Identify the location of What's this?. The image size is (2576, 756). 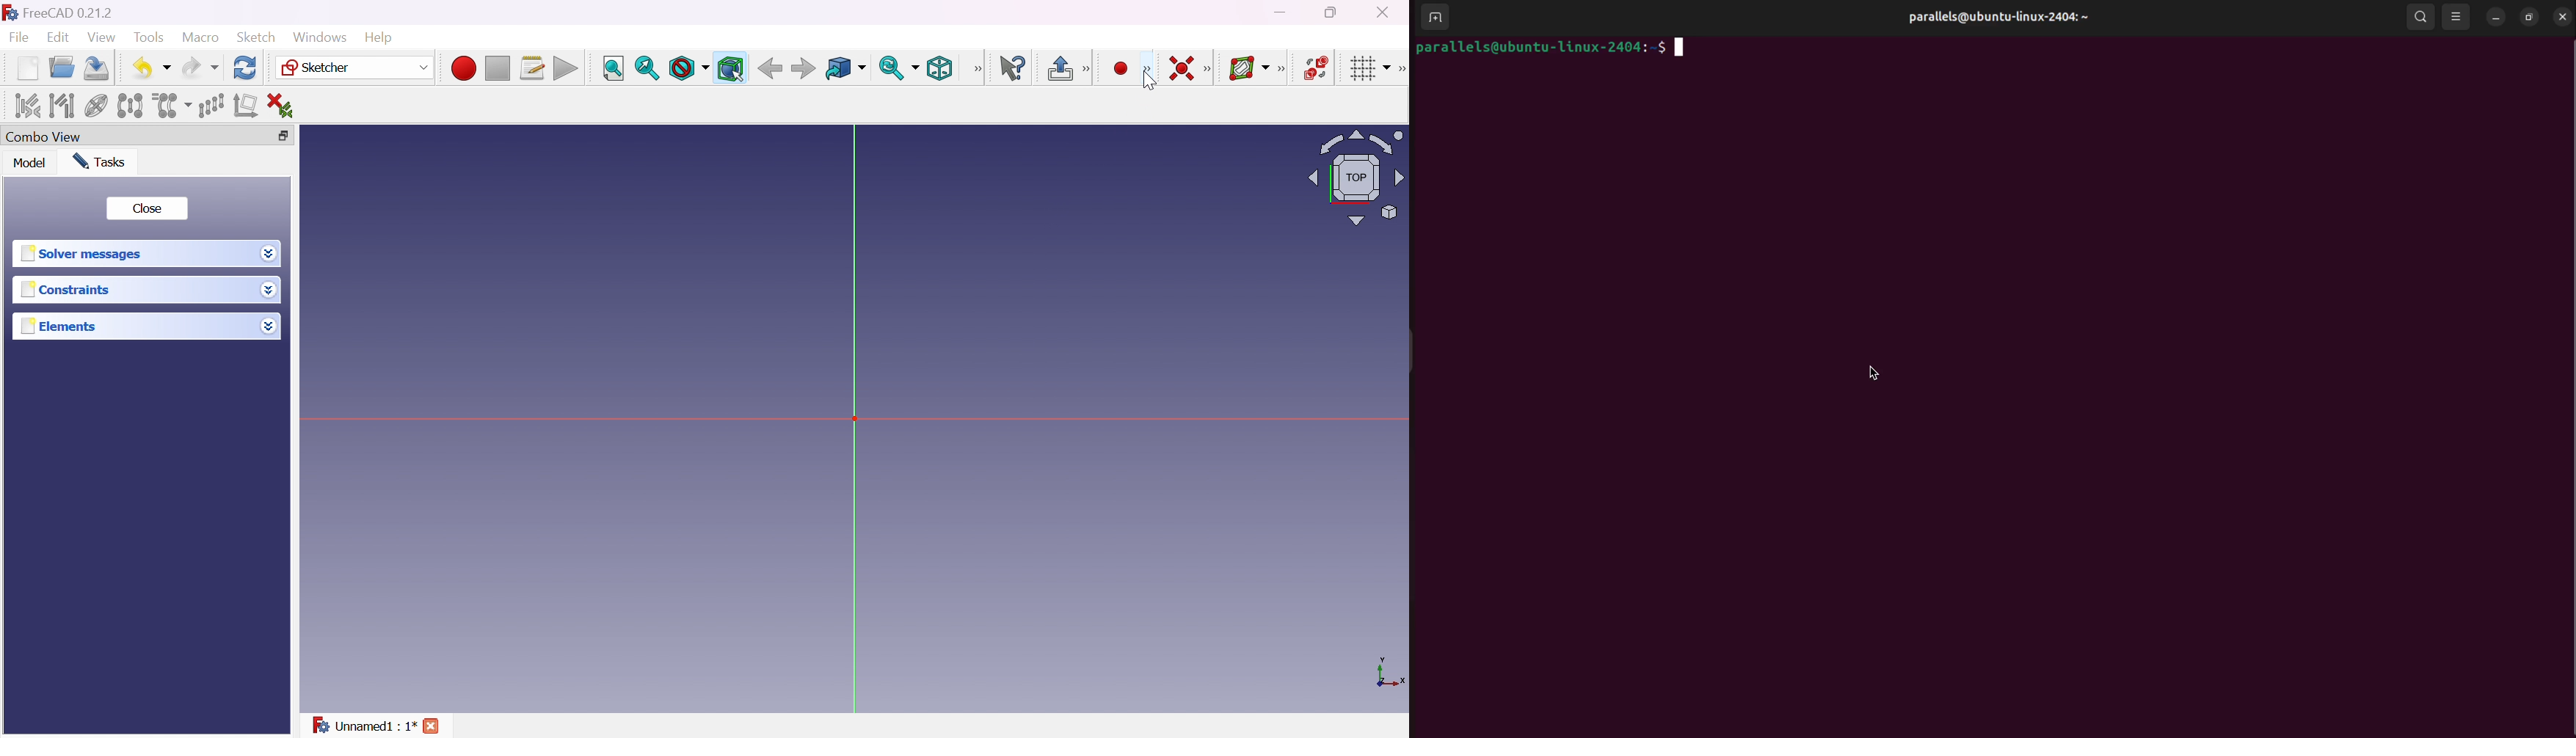
(1014, 68).